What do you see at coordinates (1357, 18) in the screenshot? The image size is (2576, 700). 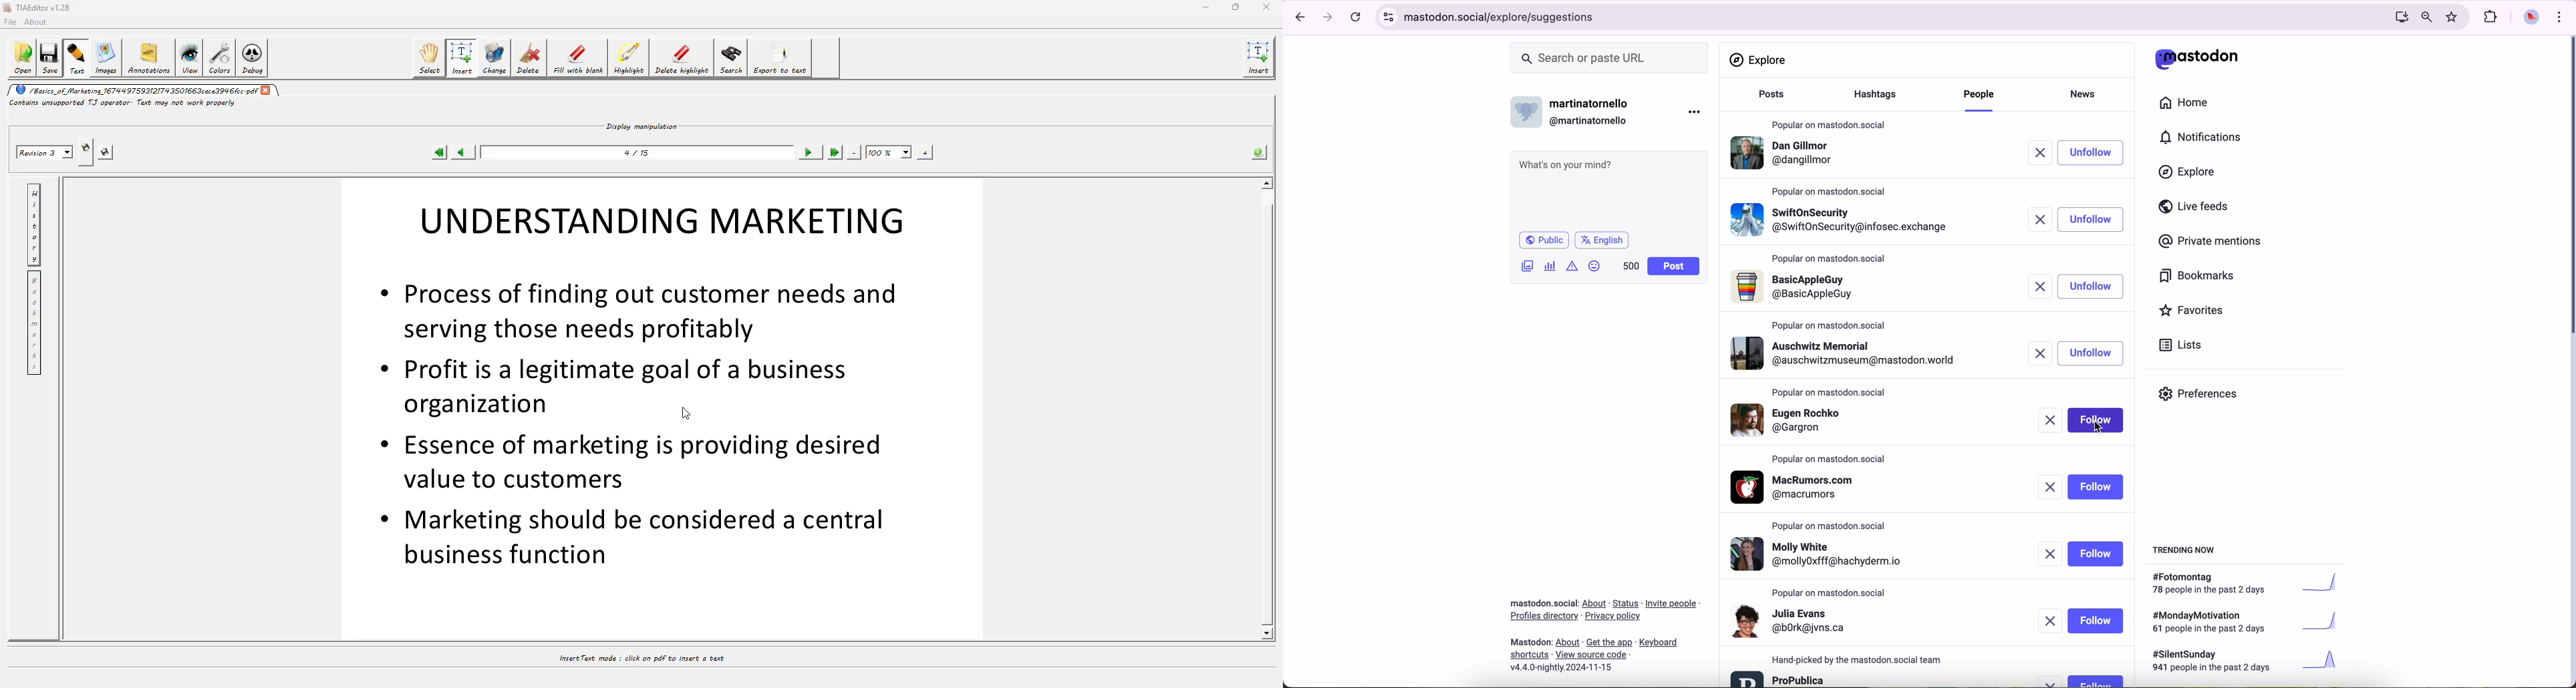 I see `refresh page` at bounding box center [1357, 18].